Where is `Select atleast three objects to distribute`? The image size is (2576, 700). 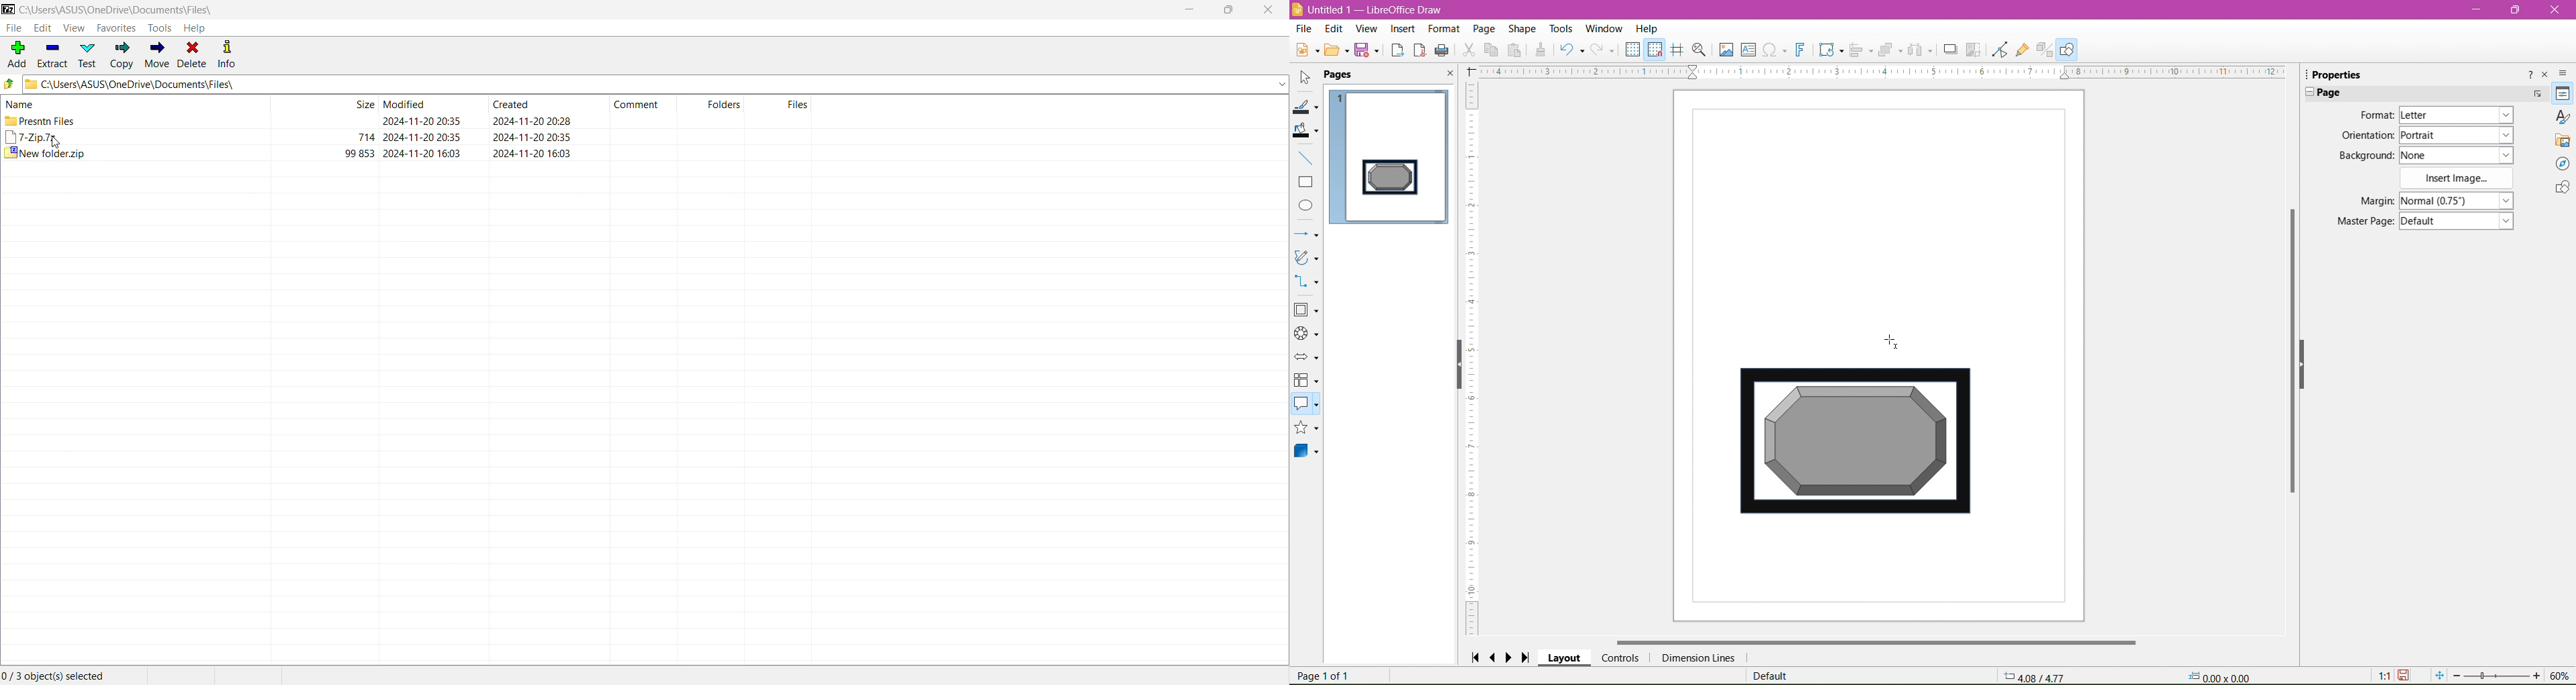 Select atleast three objects to distribute is located at coordinates (1920, 50).